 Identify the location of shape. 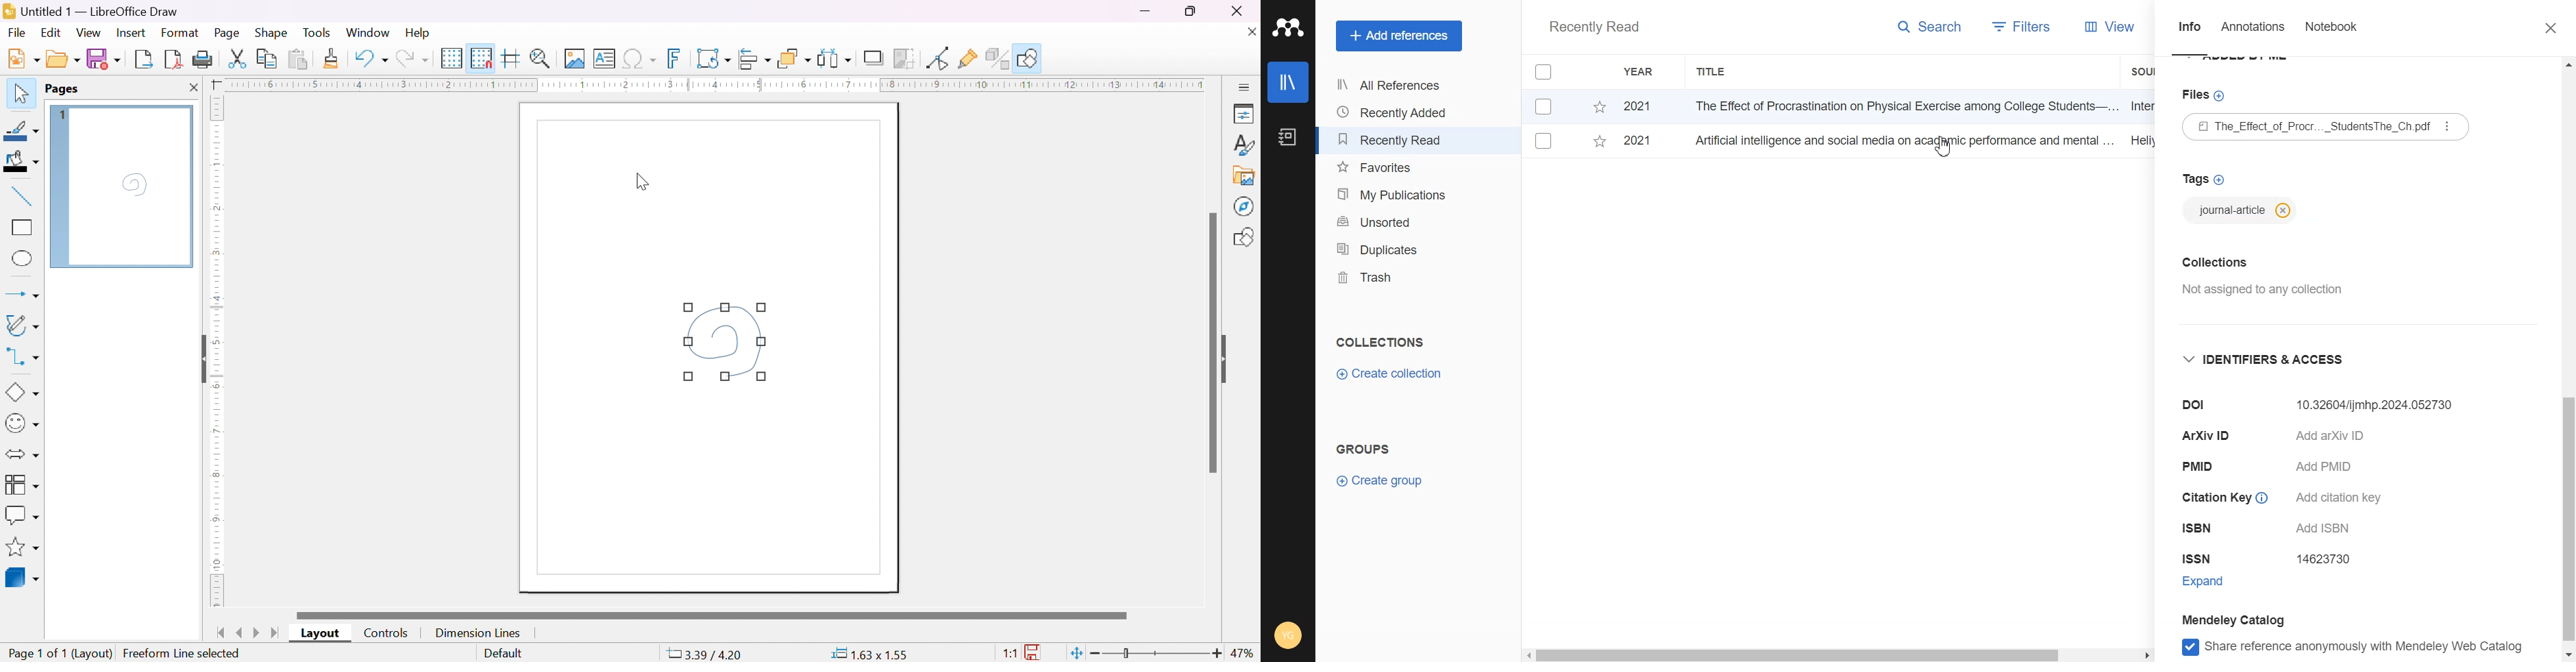
(271, 31).